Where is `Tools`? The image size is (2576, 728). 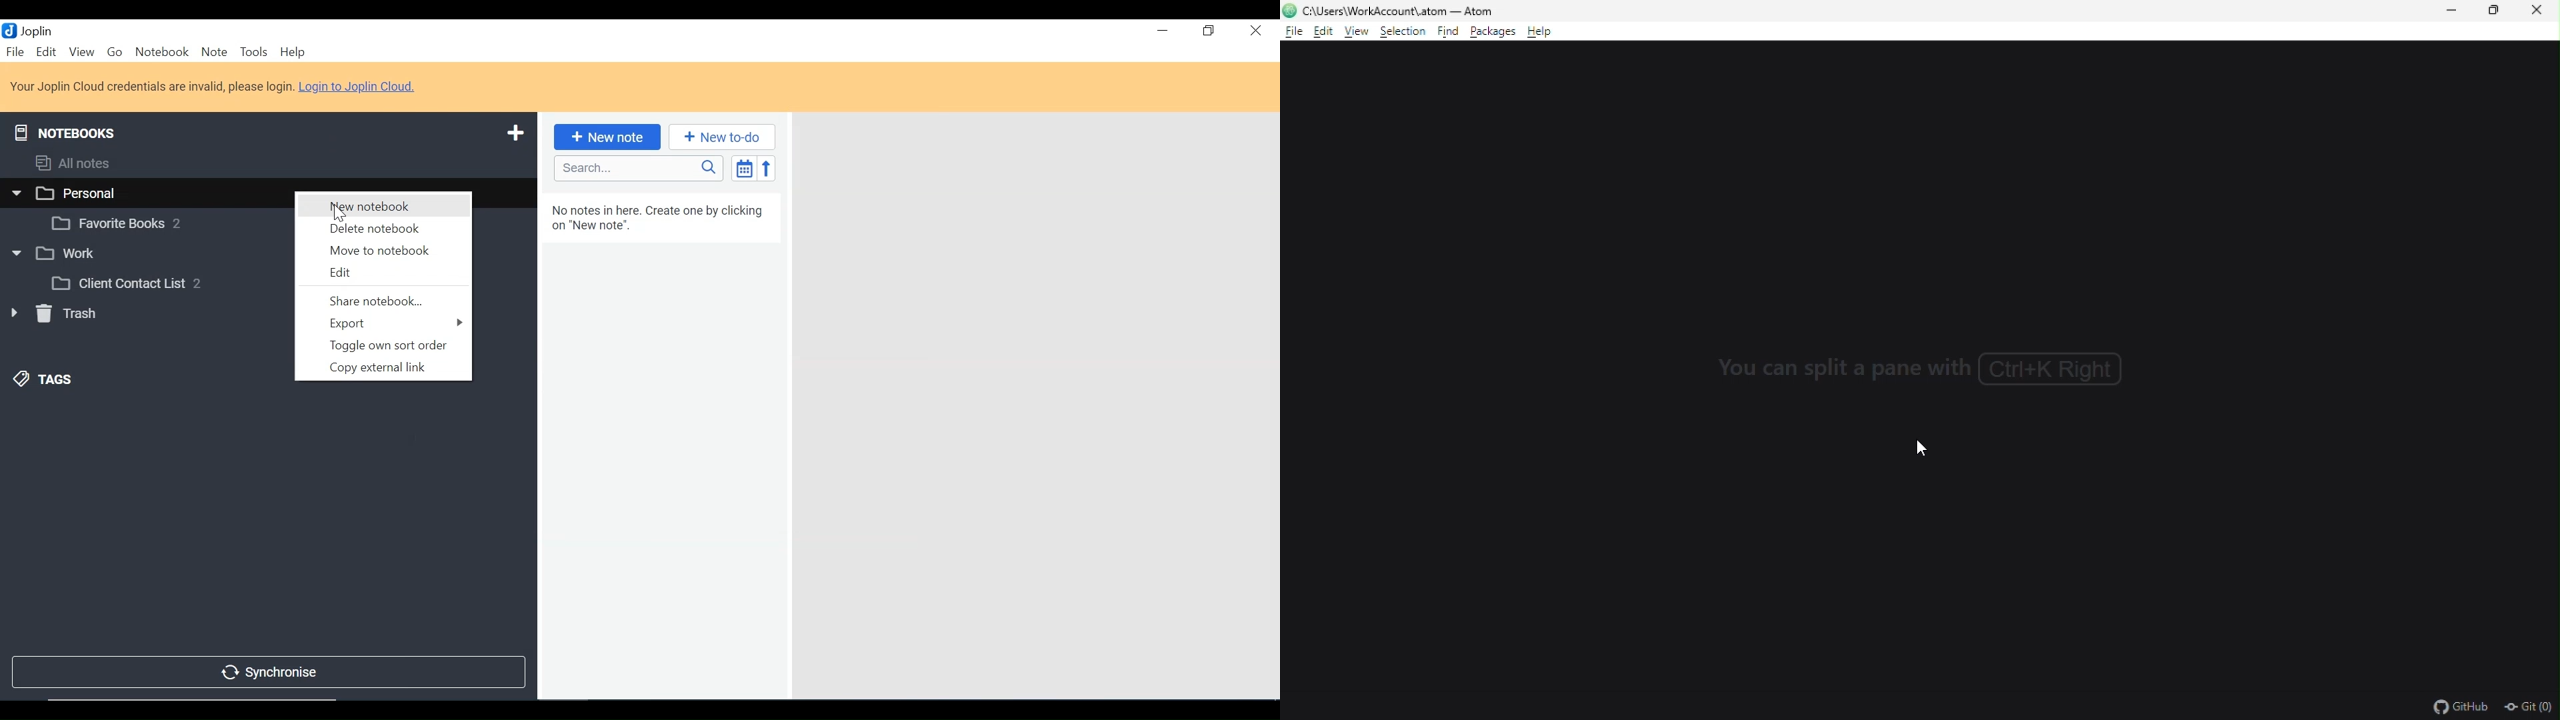 Tools is located at coordinates (255, 53).